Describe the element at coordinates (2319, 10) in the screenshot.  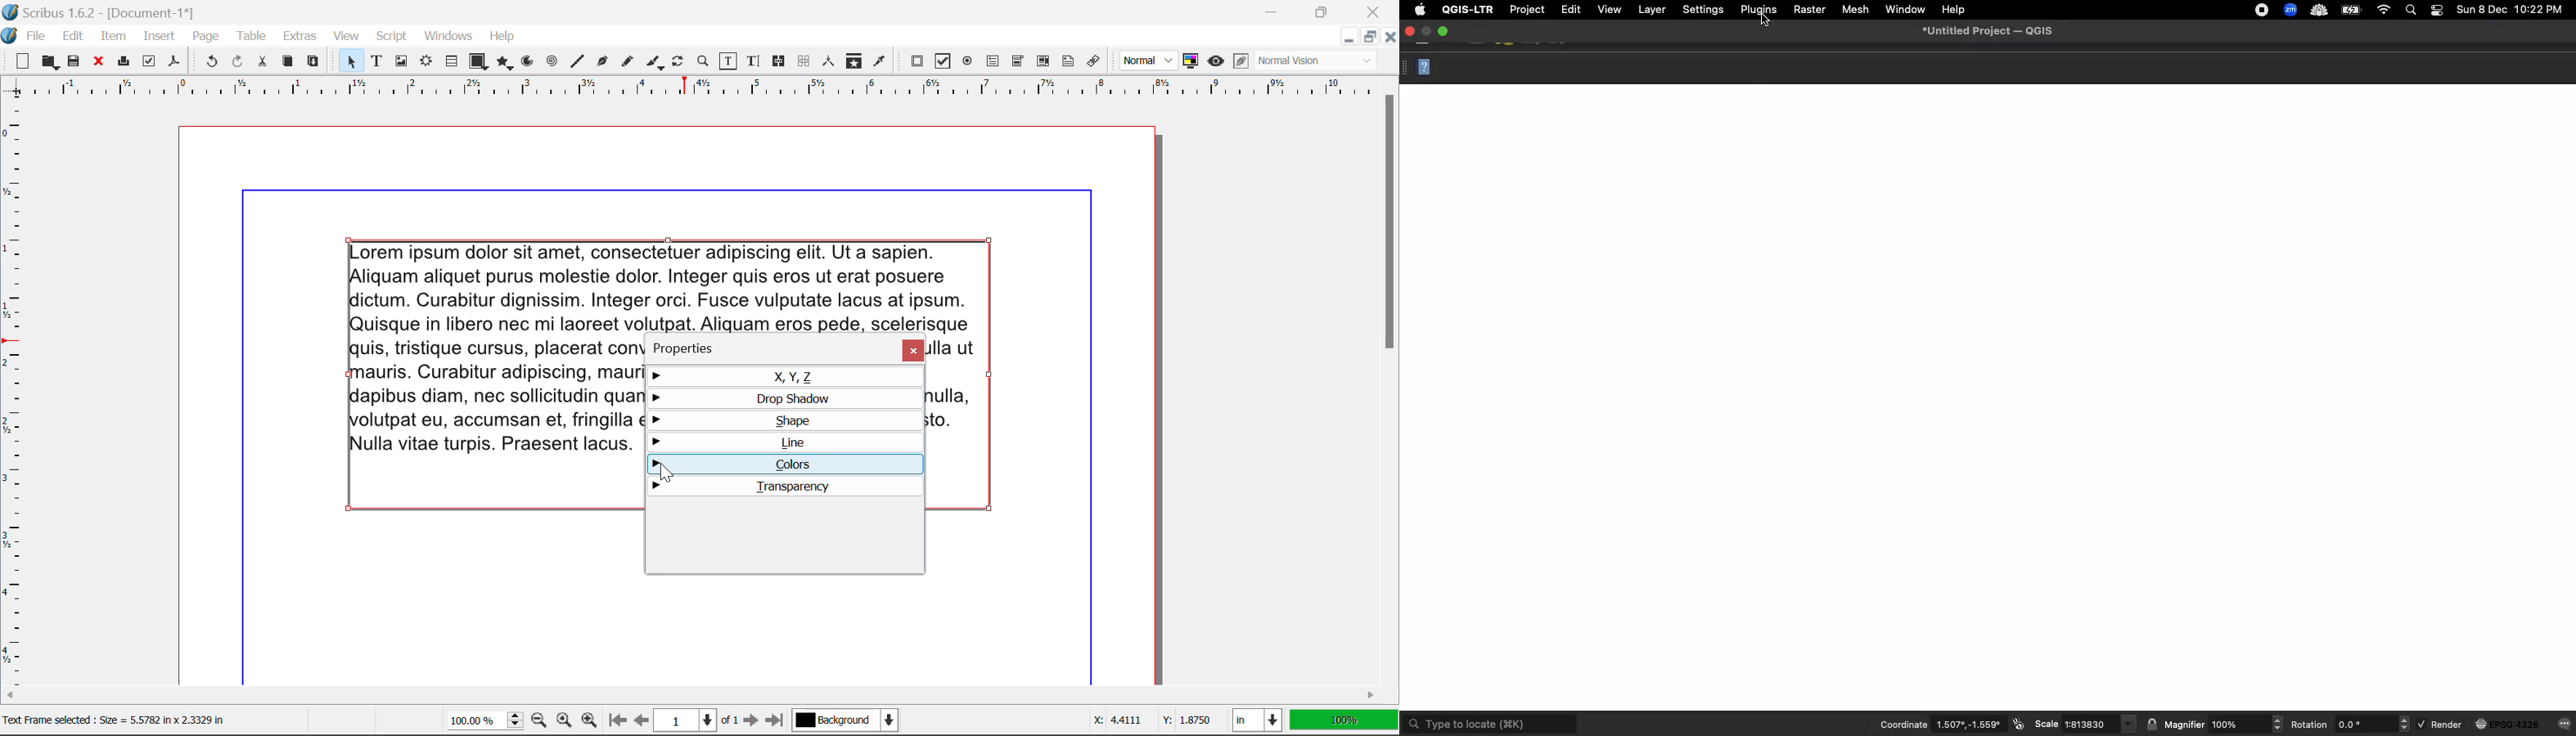
I see `cloud` at that location.